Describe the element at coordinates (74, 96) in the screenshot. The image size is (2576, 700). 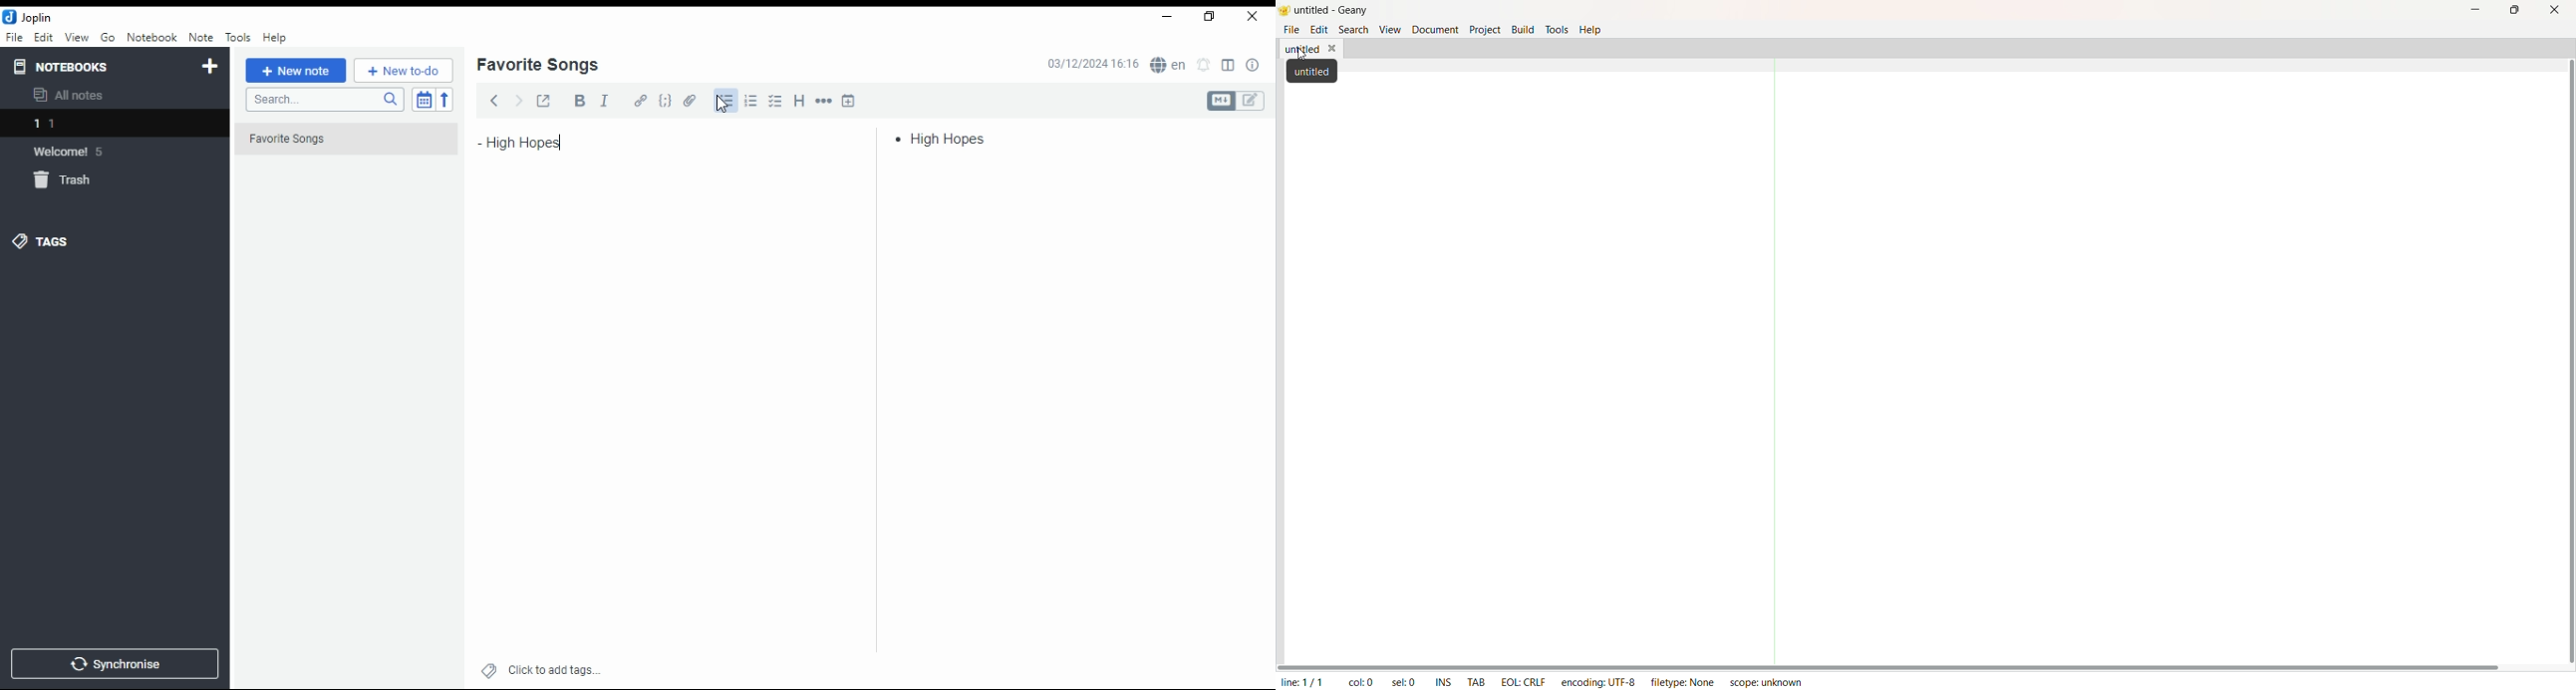
I see `all notes` at that location.